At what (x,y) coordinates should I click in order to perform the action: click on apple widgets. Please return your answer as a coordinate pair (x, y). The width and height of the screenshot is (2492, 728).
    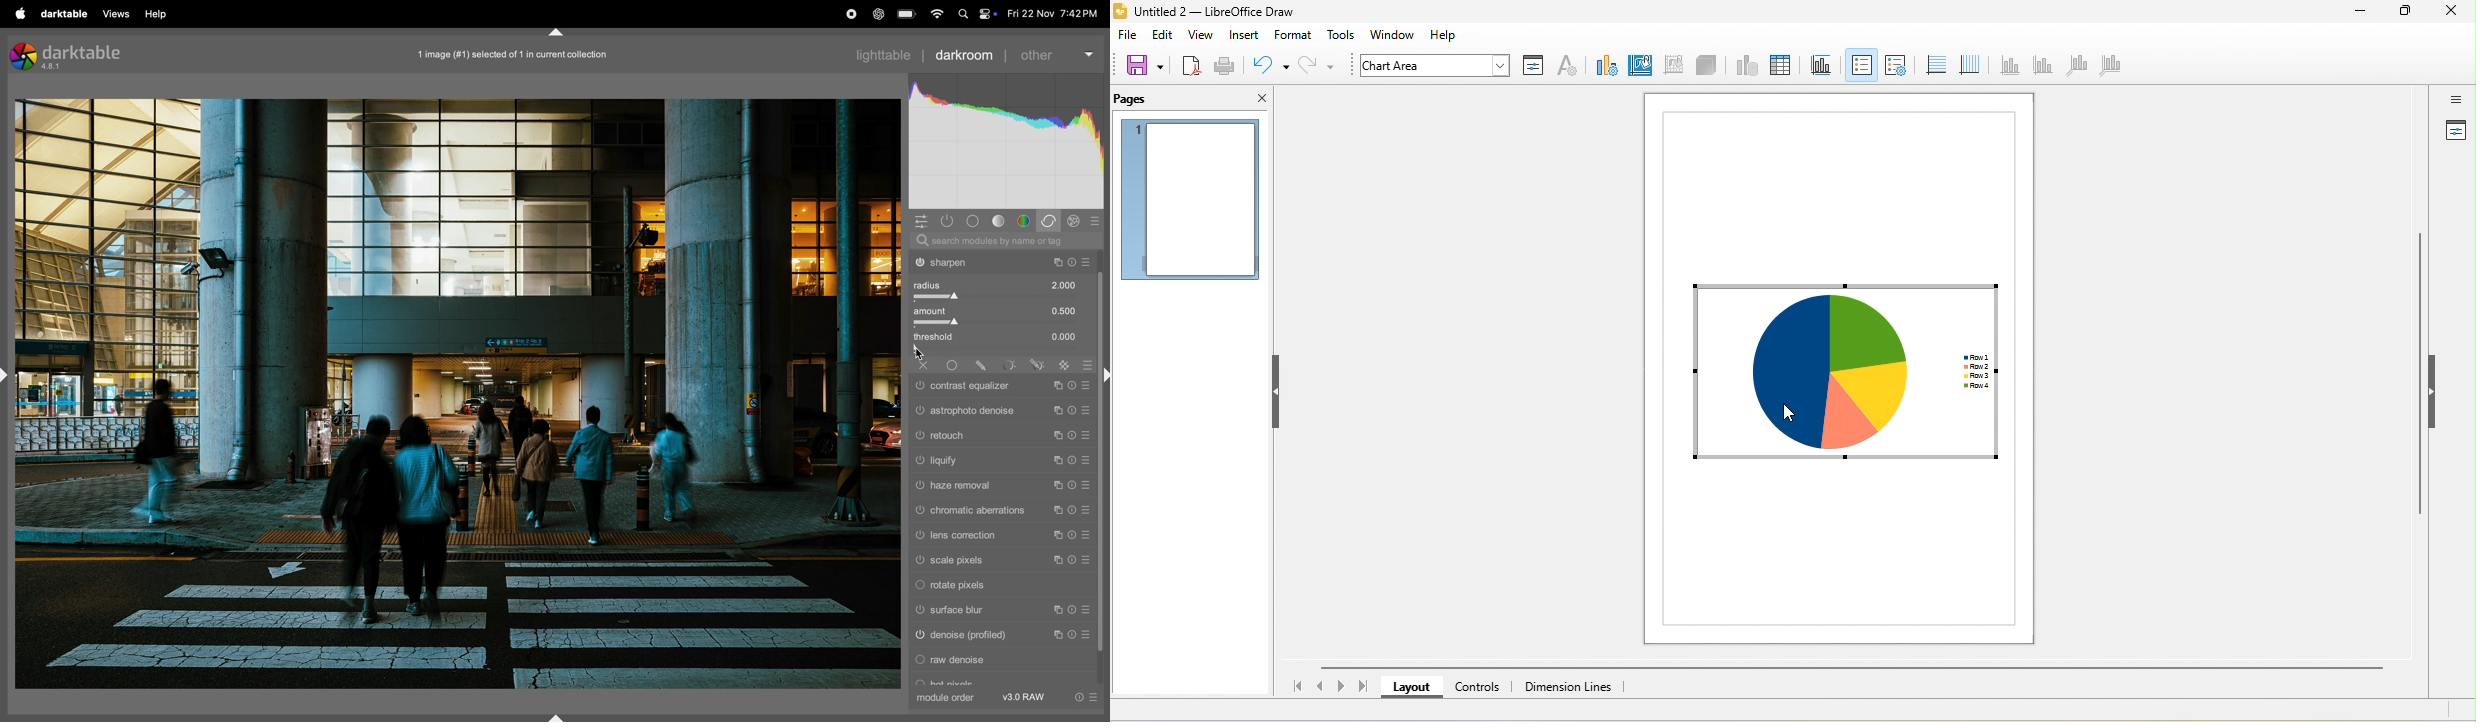
    Looking at the image, I should click on (987, 14).